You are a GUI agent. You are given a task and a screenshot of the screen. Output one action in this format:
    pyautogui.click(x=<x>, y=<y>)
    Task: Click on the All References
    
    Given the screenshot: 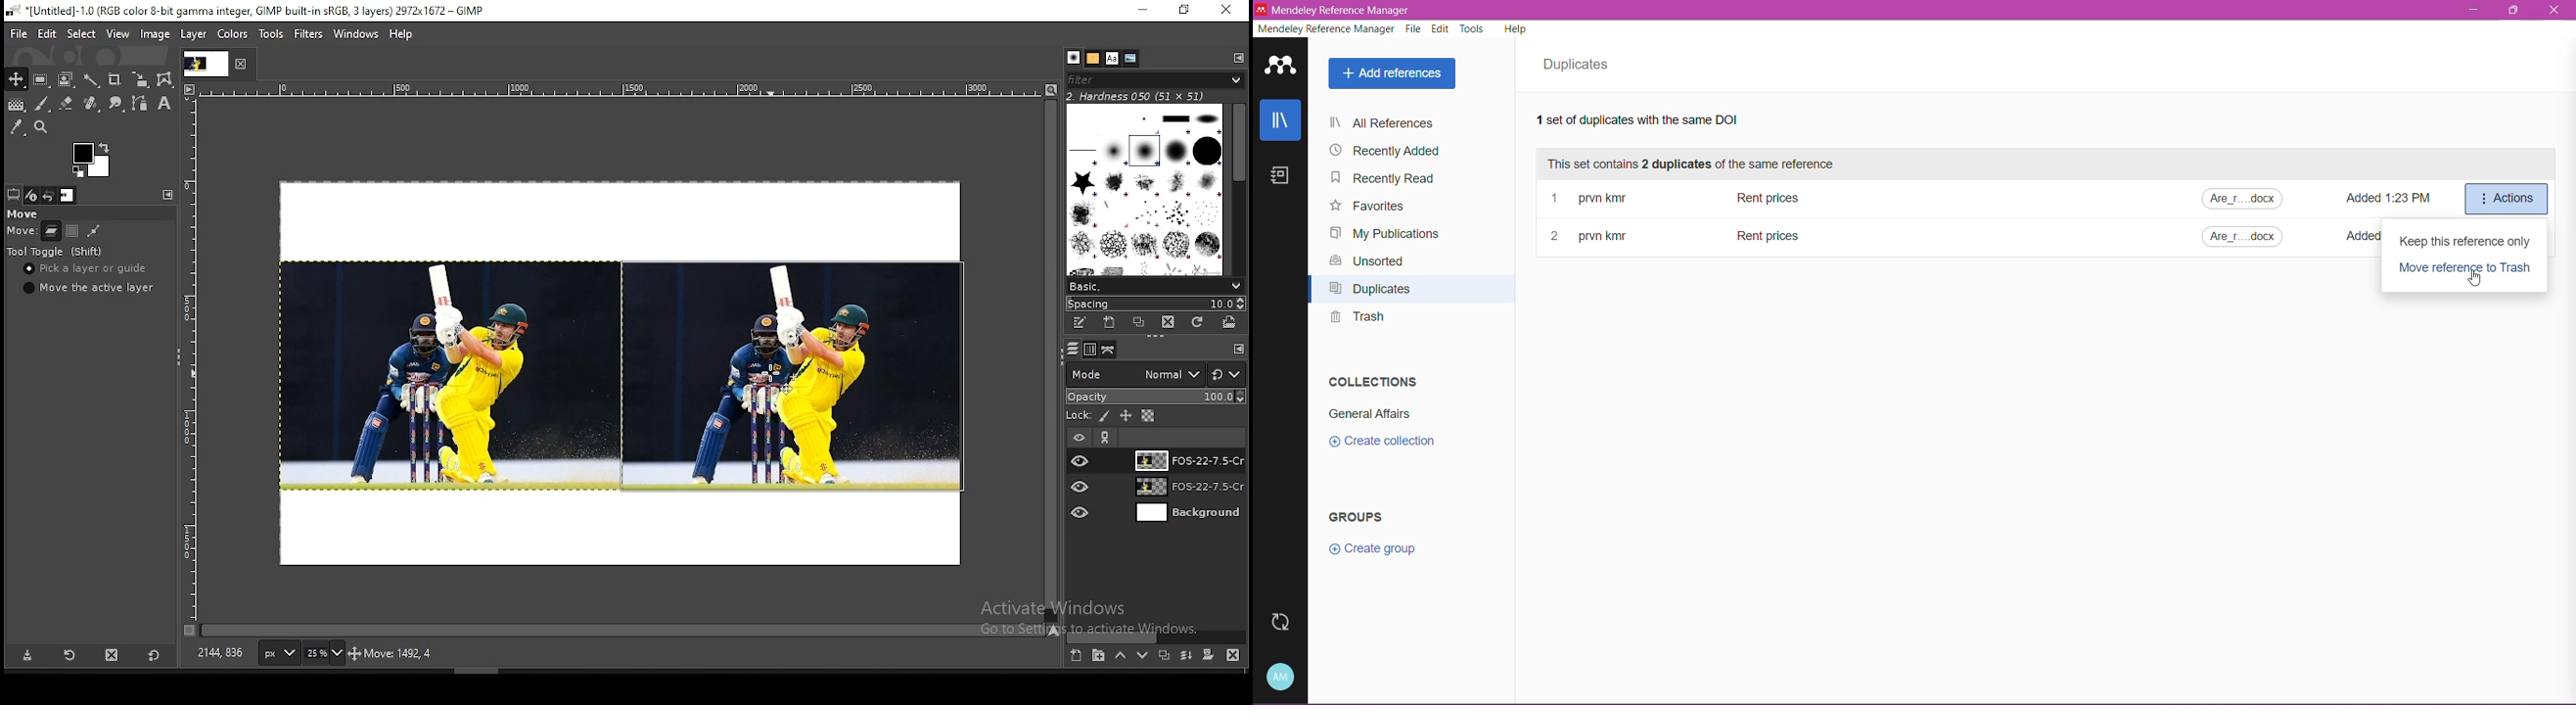 What is the action you would take?
    pyautogui.click(x=1407, y=124)
    